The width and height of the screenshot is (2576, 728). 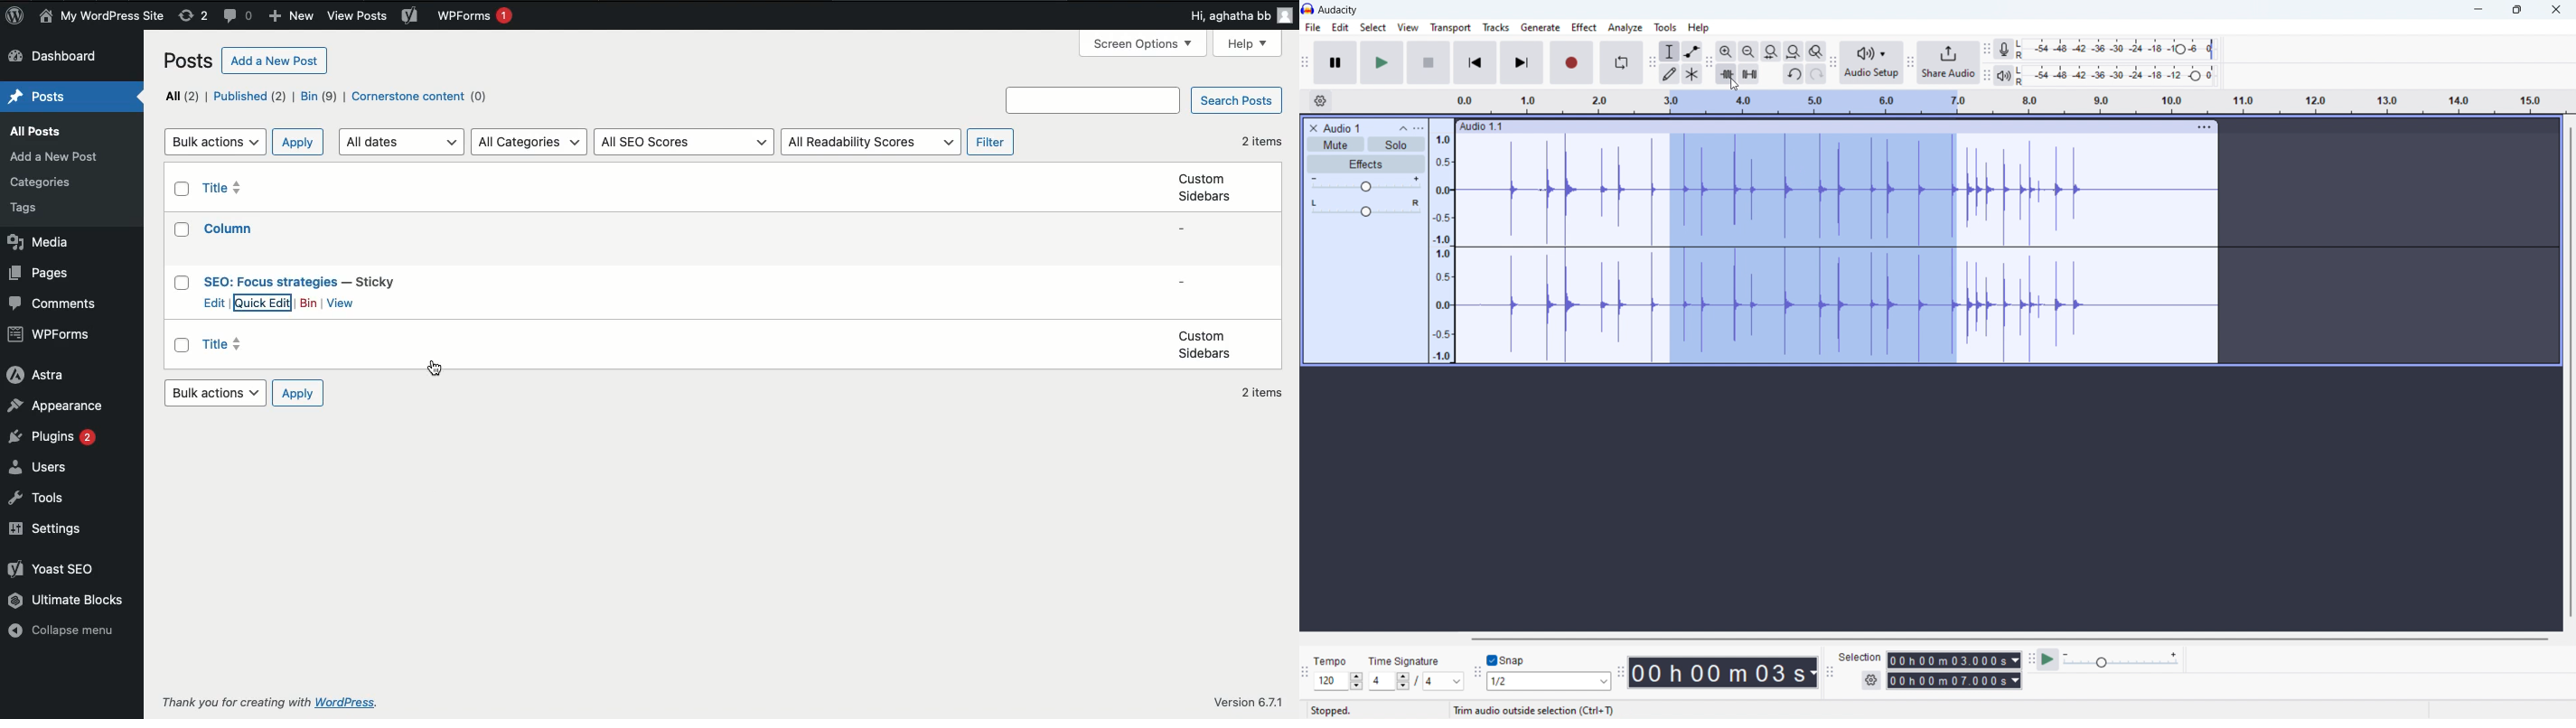 What do you see at coordinates (191, 63) in the screenshot?
I see `Posts` at bounding box center [191, 63].